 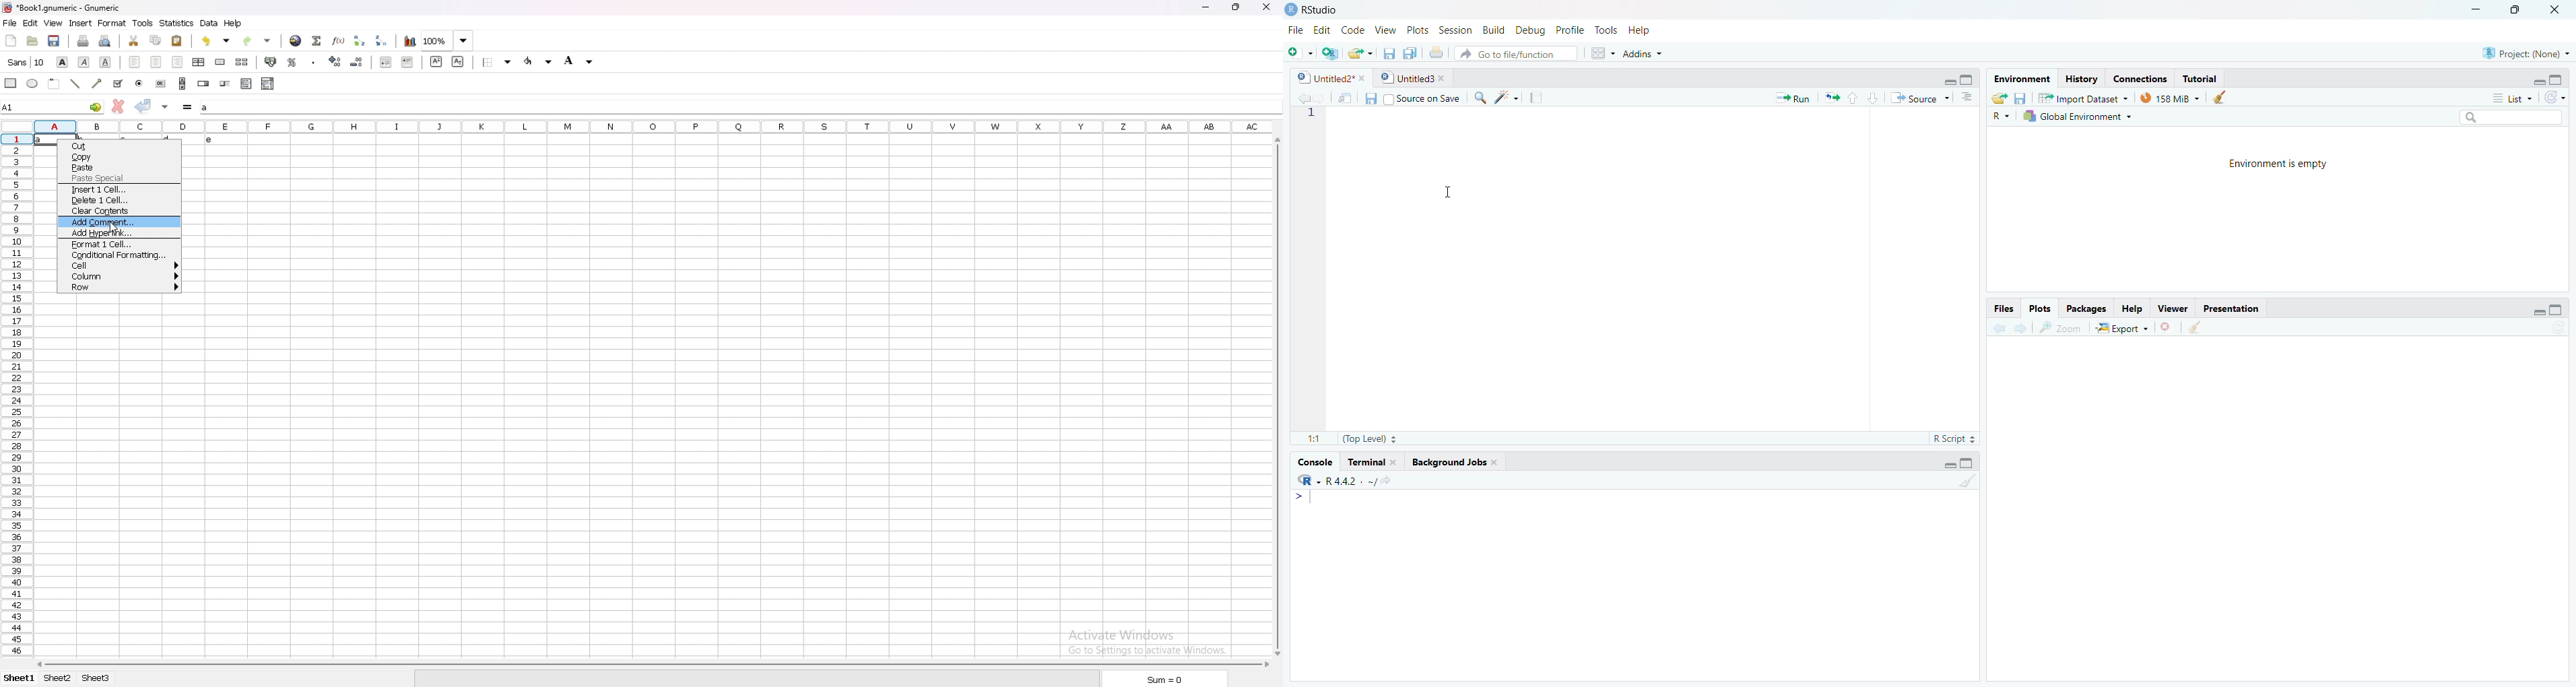 What do you see at coordinates (30, 23) in the screenshot?
I see `edit` at bounding box center [30, 23].